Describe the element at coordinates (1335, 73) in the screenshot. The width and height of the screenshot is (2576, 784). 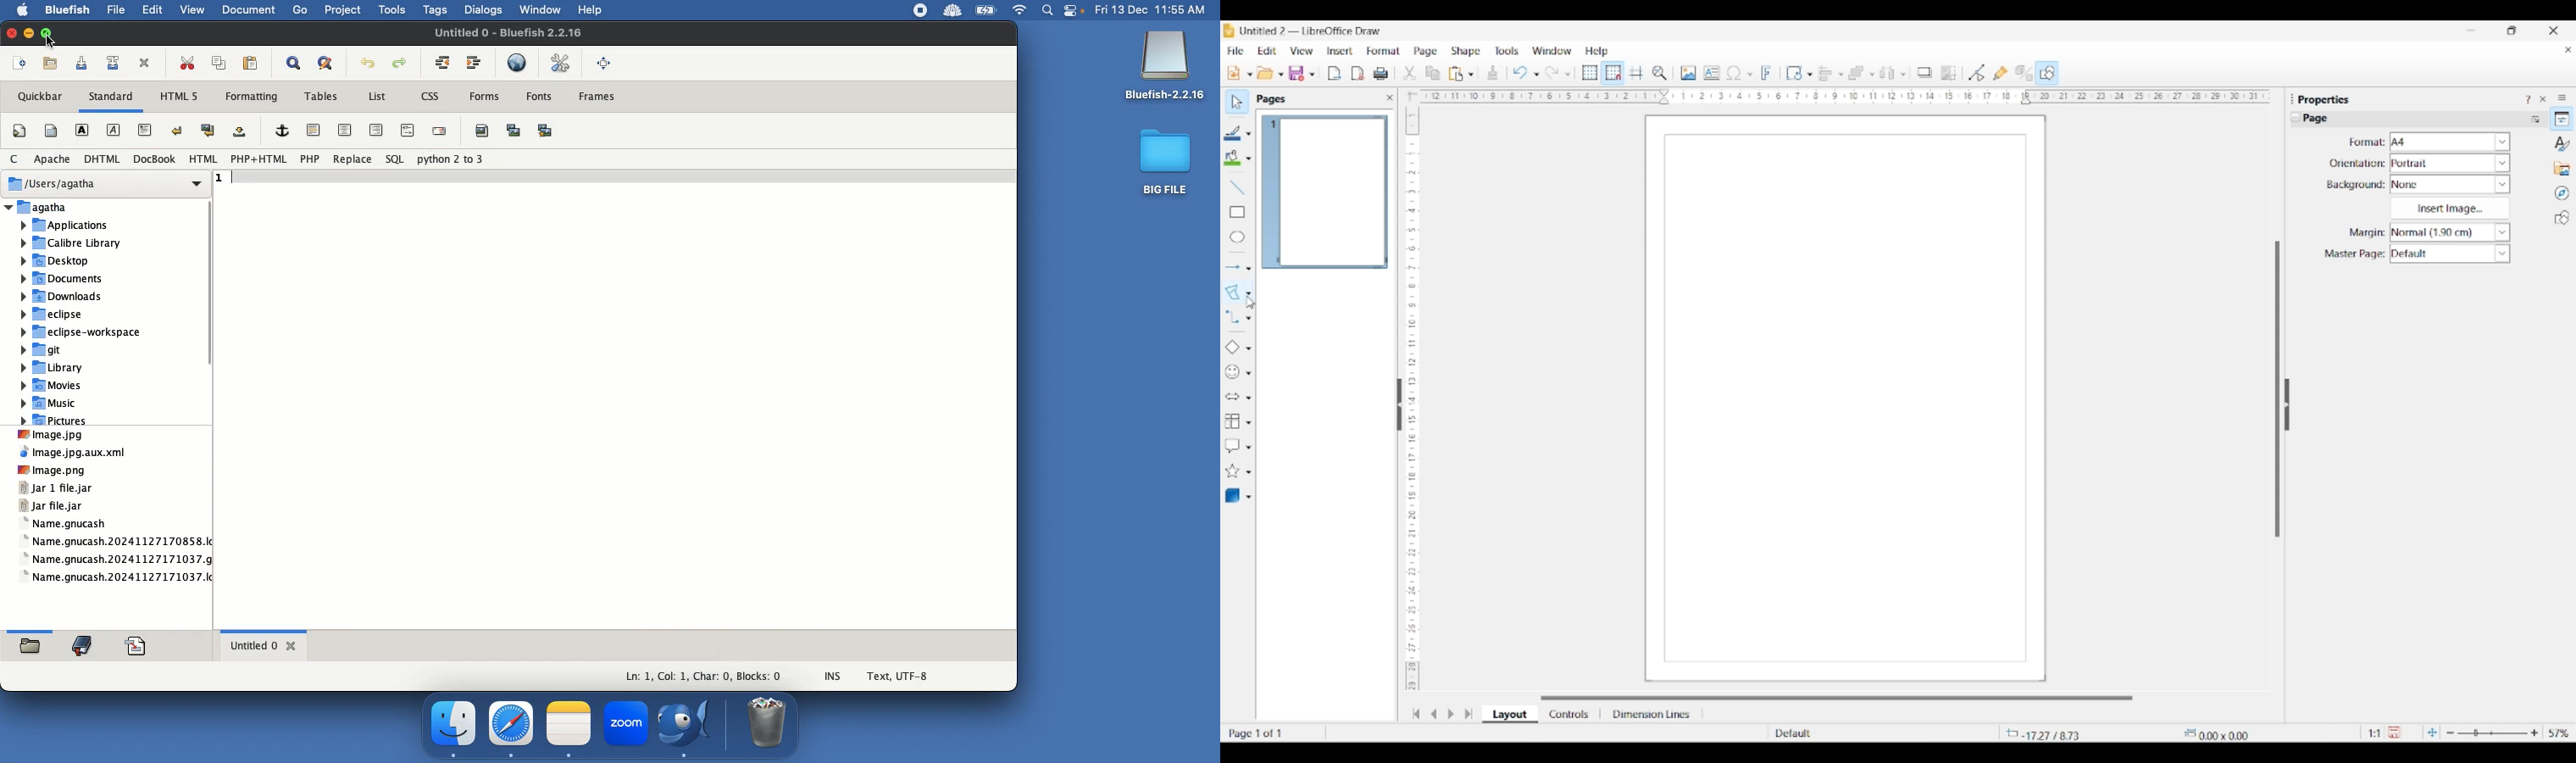
I see `Export` at that location.